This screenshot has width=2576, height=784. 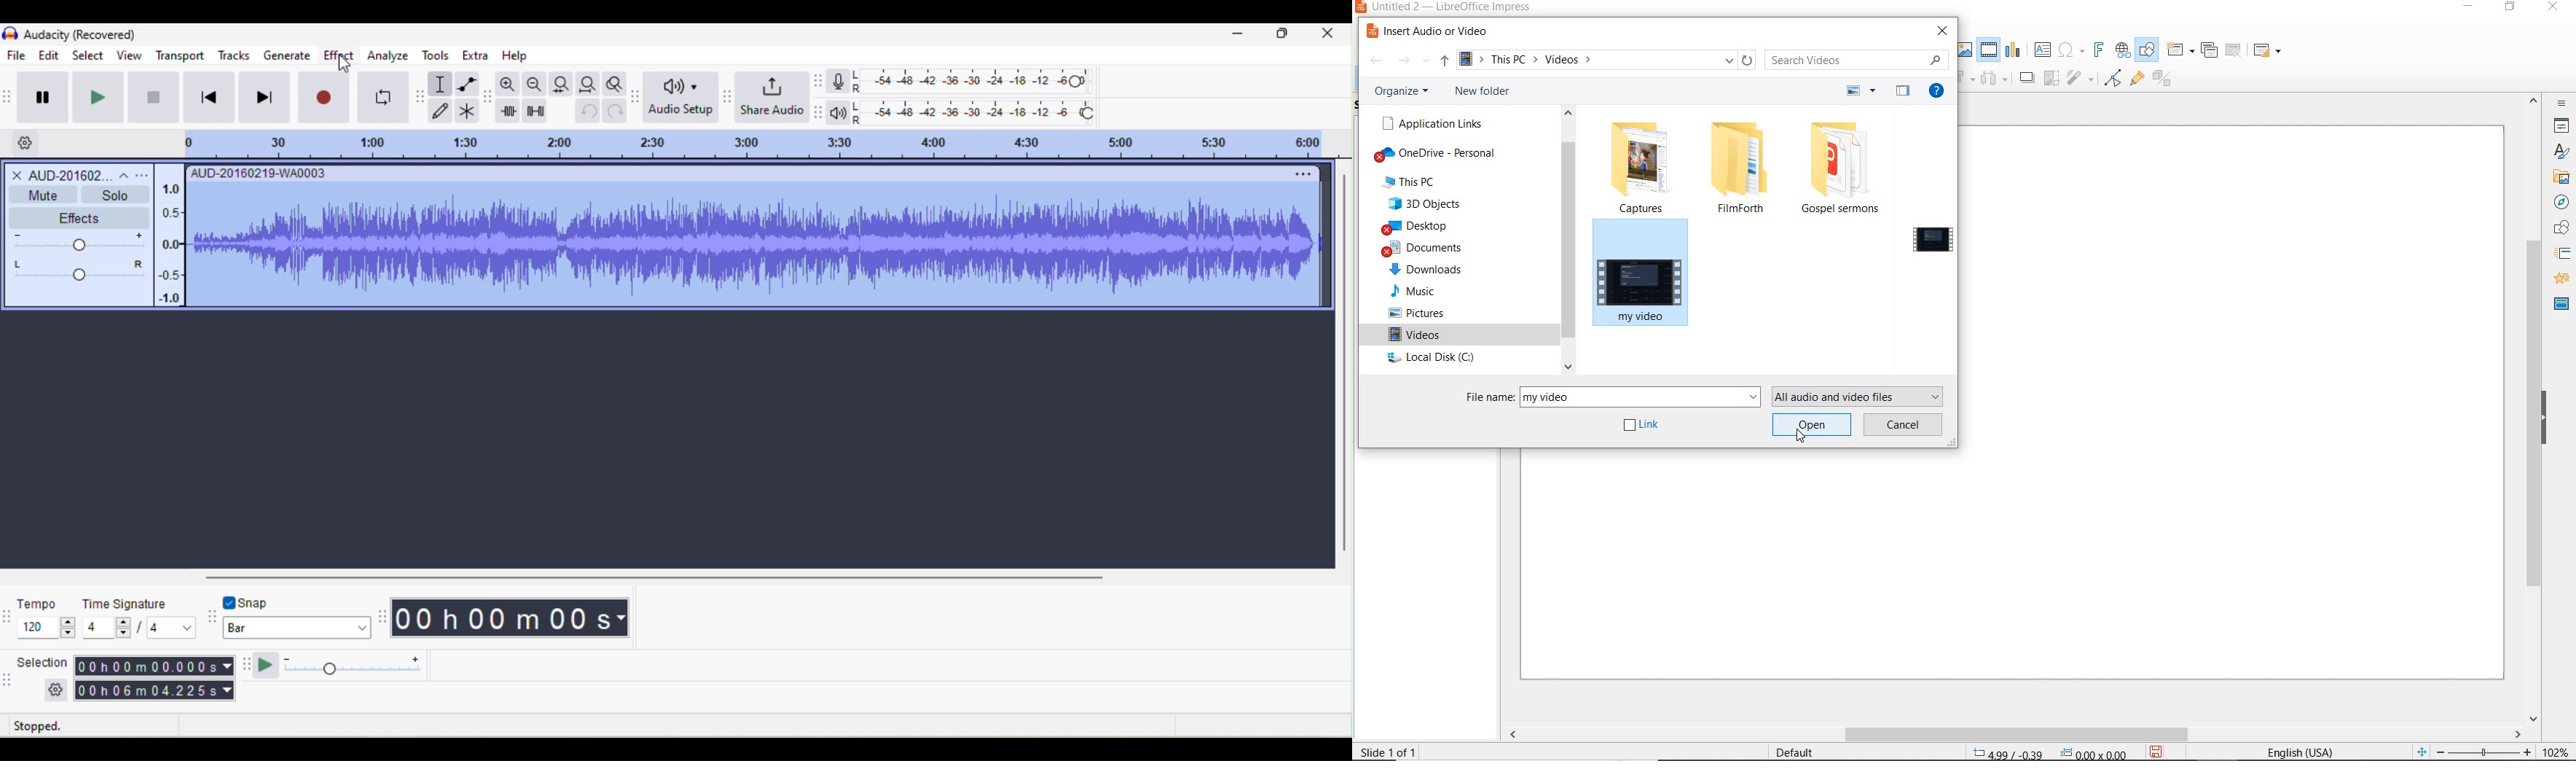 I want to click on zoom toggle, so click(x=615, y=82).